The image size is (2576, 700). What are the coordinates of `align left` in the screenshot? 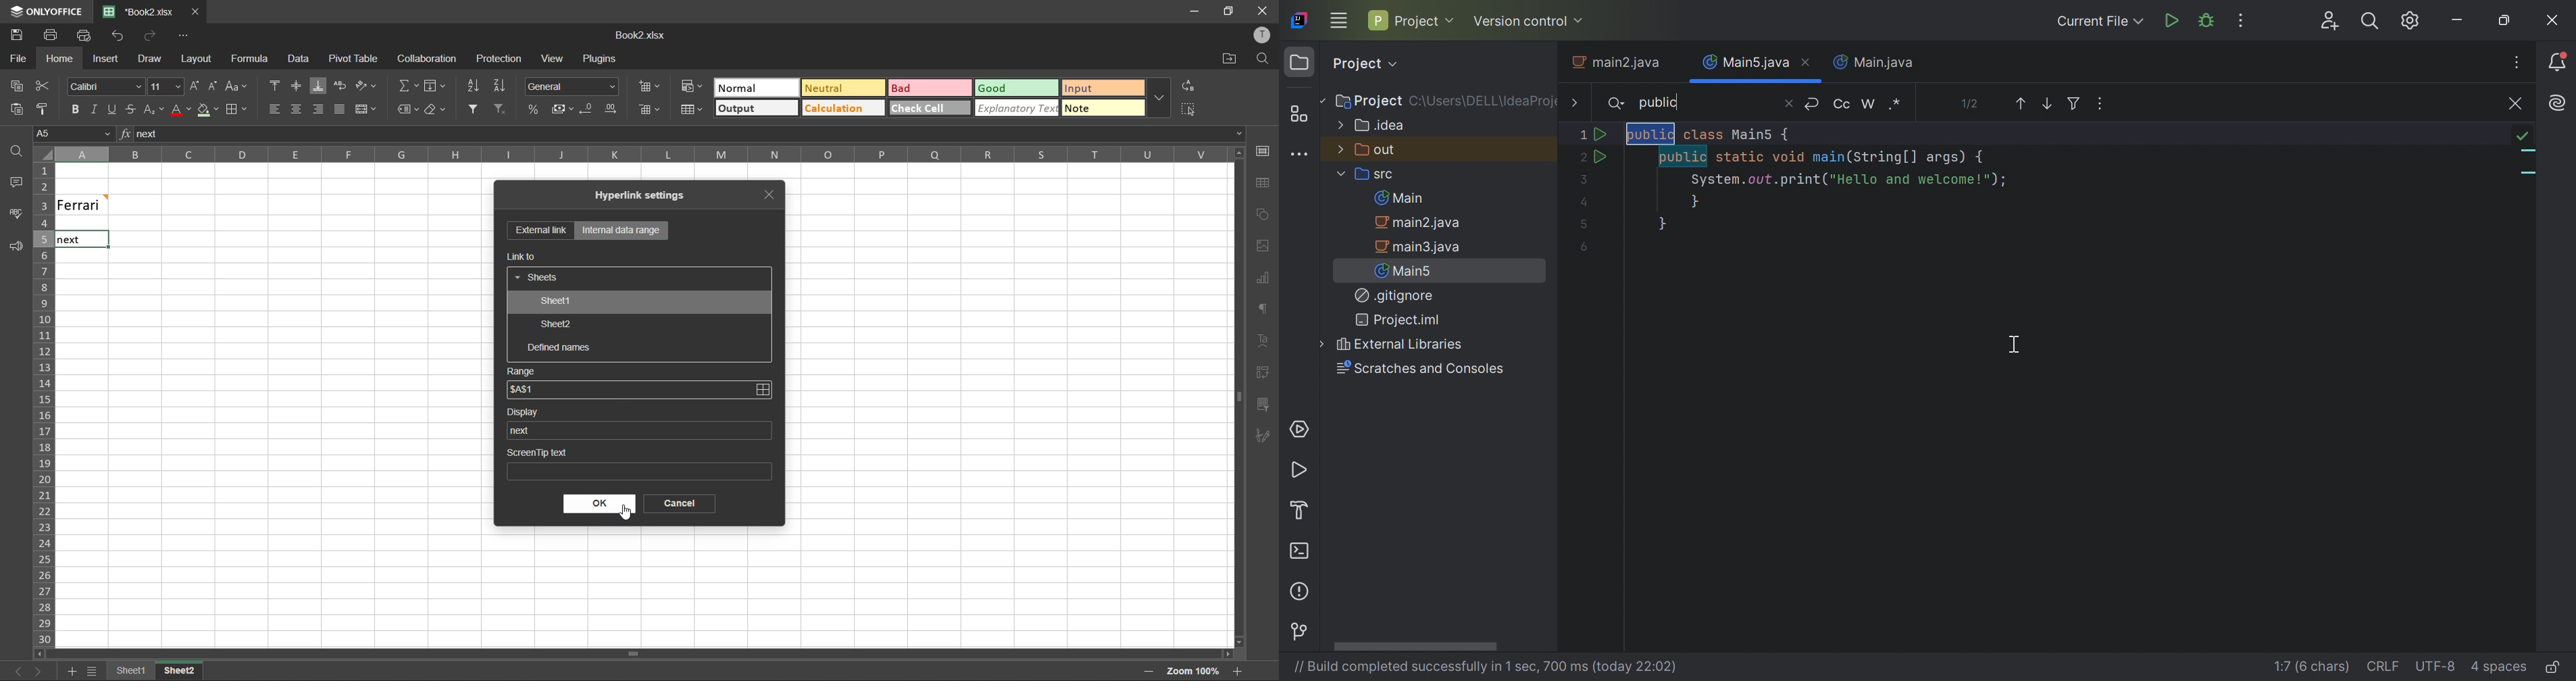 It's located at (274, 107).